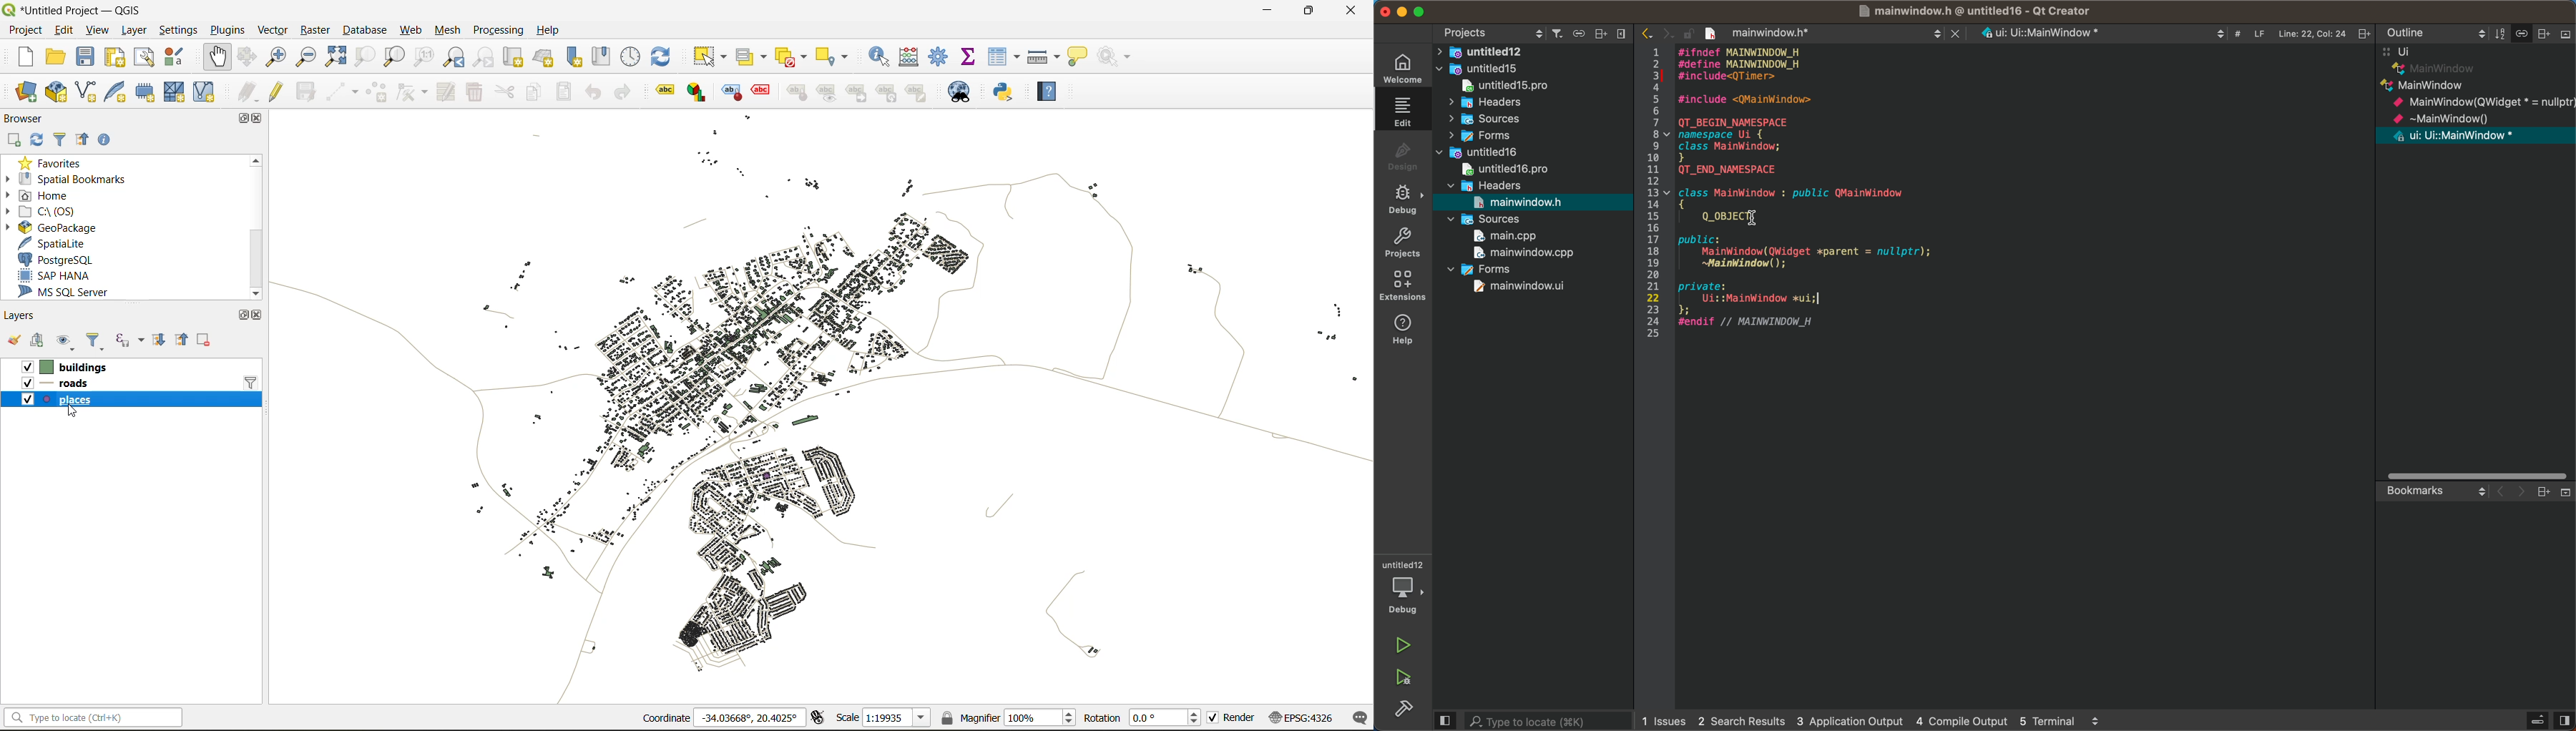 This screenshot has height=756, width=2576. What do you see at coordinates (829, 92) in the screenshot?
I see `show/hide labels and diagrams` at bounding box center [829, 92].